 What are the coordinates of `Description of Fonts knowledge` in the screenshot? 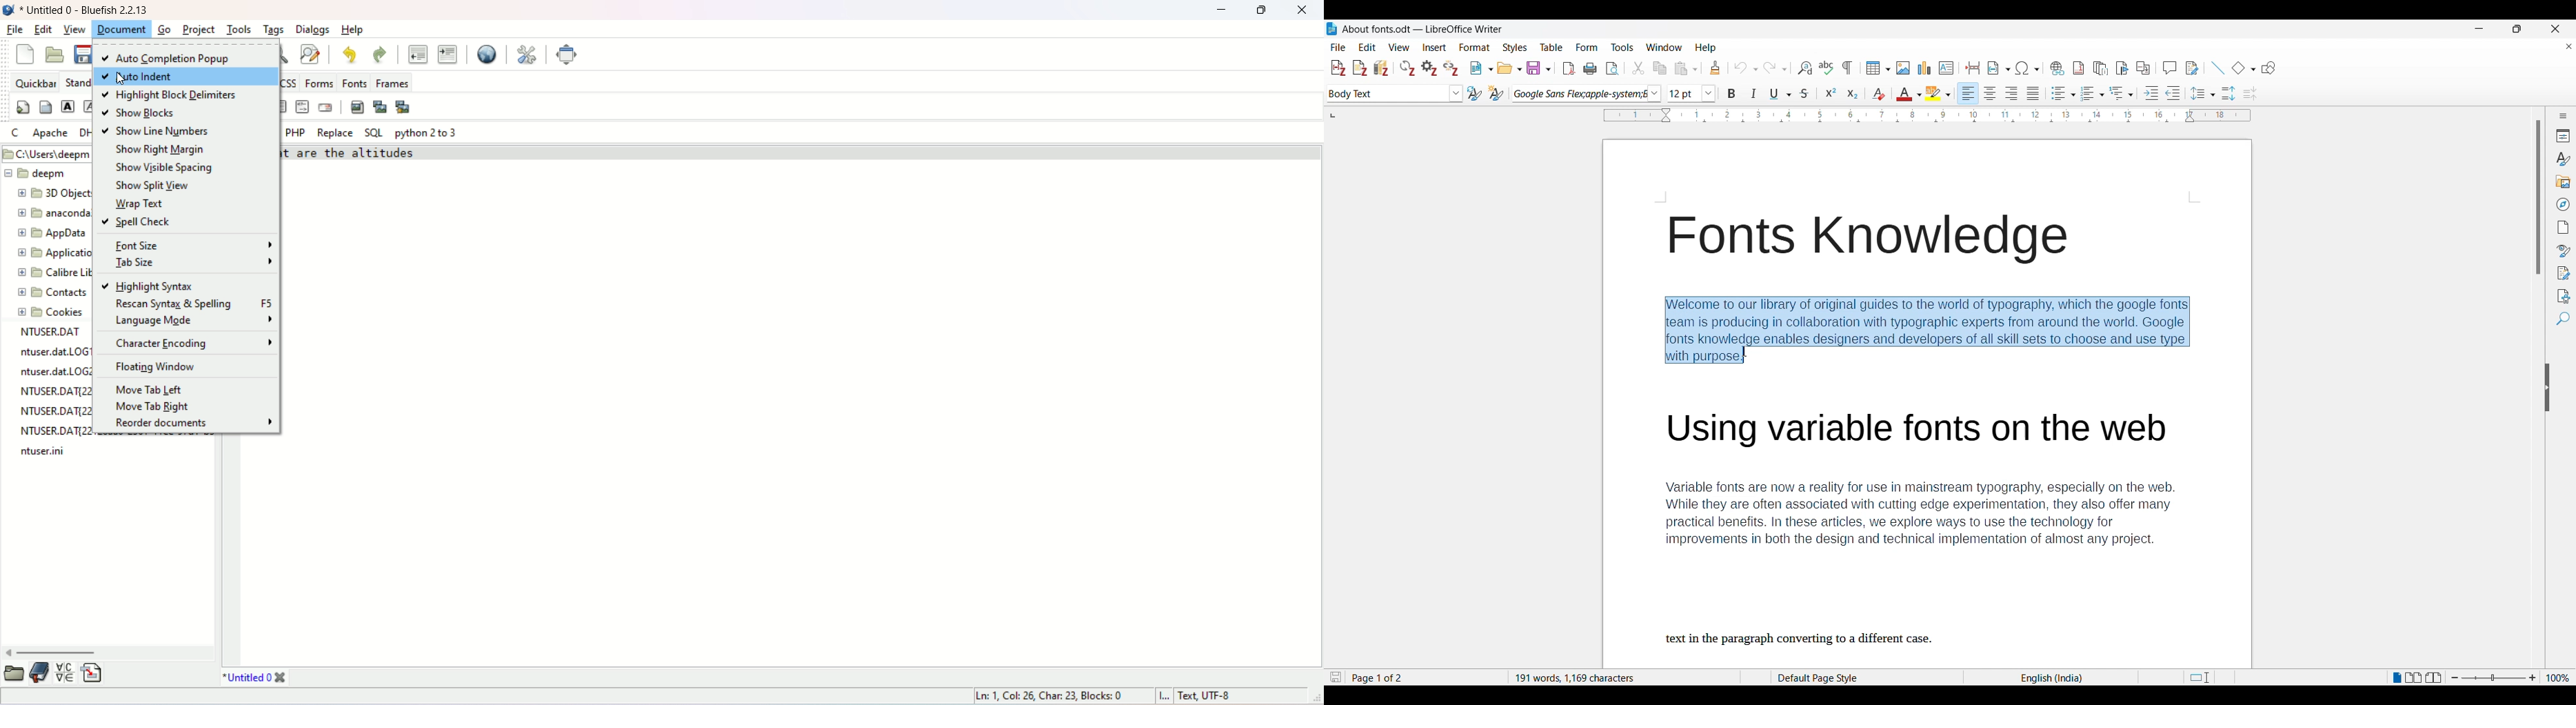 It's located at (1931, 330).